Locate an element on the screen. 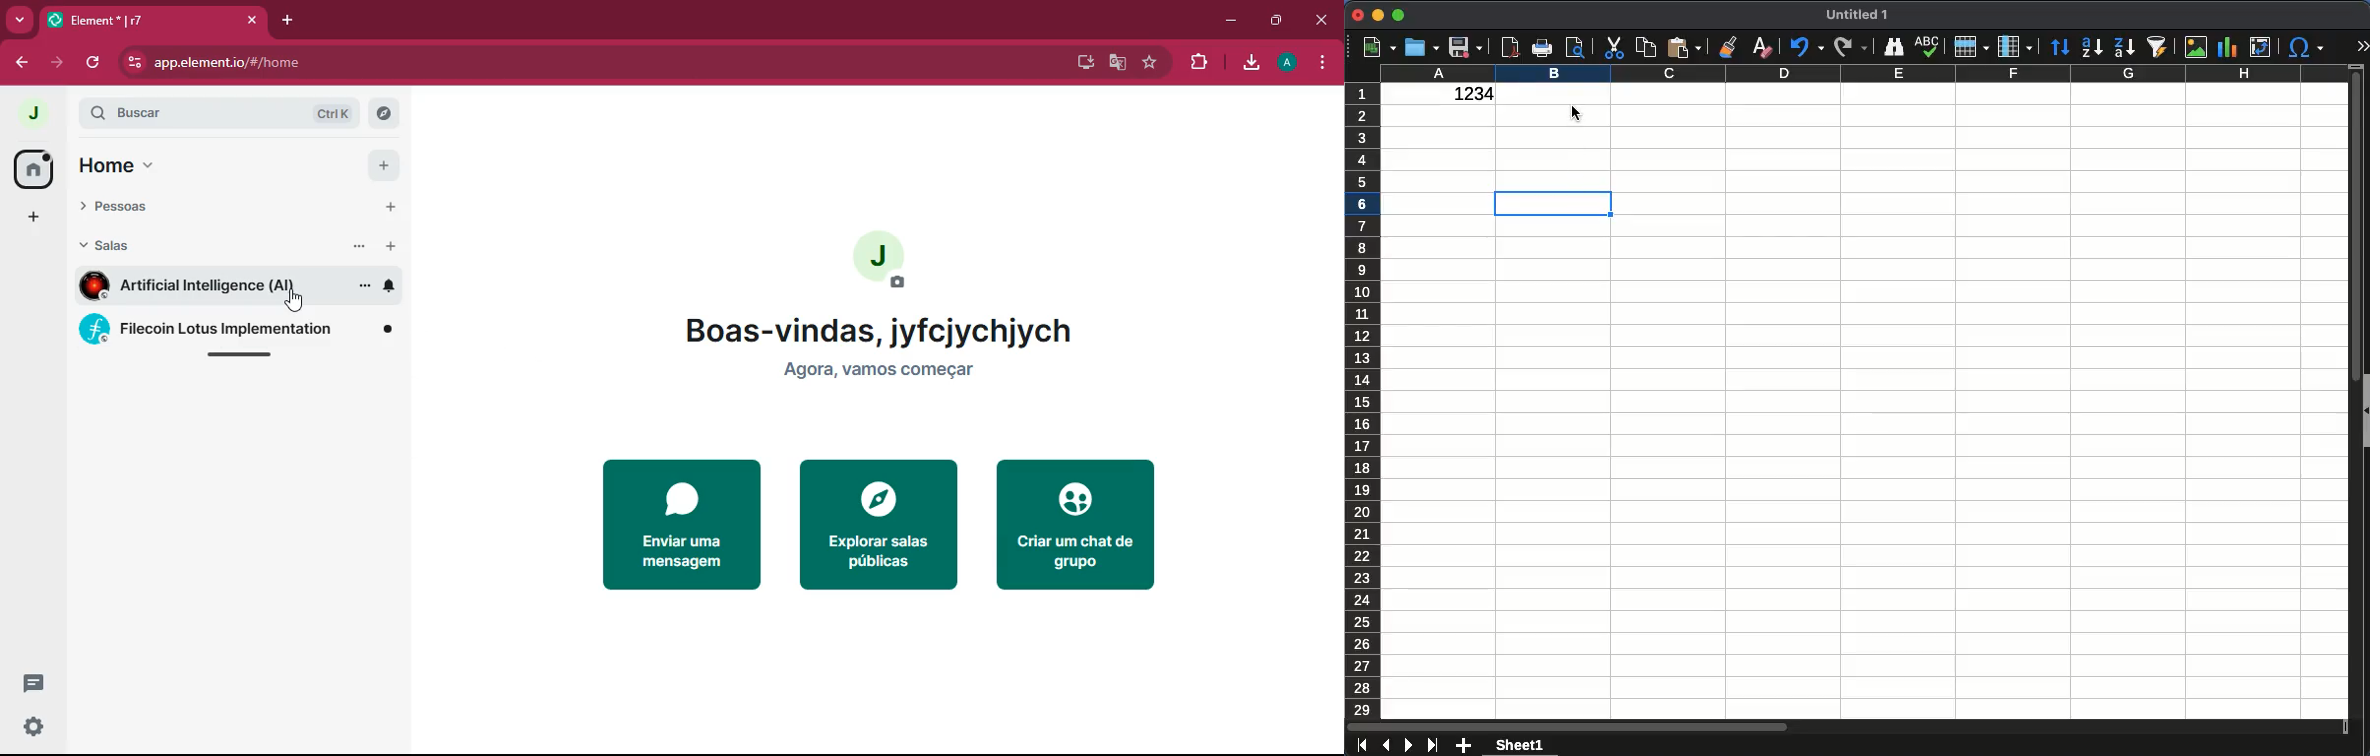  open is located at coordinates (1422, 47).